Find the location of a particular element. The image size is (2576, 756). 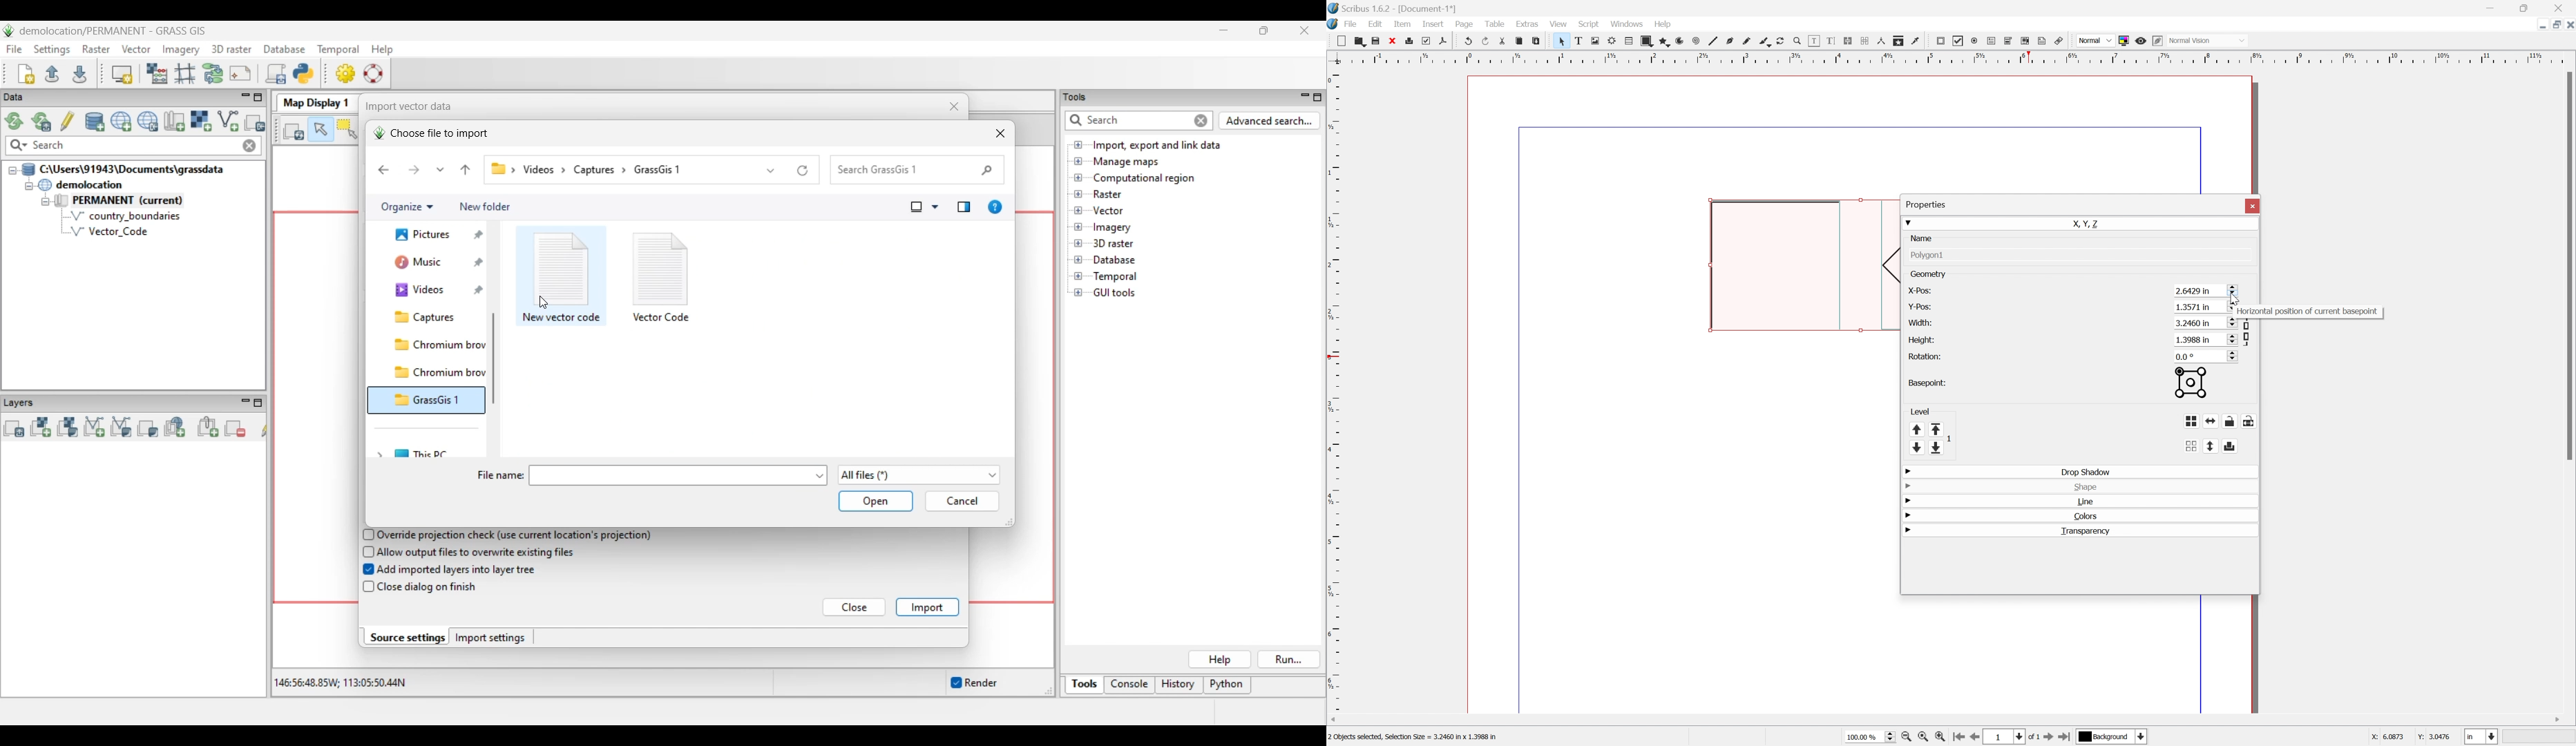

pdf combo box is located at coordinates (2007, 41).